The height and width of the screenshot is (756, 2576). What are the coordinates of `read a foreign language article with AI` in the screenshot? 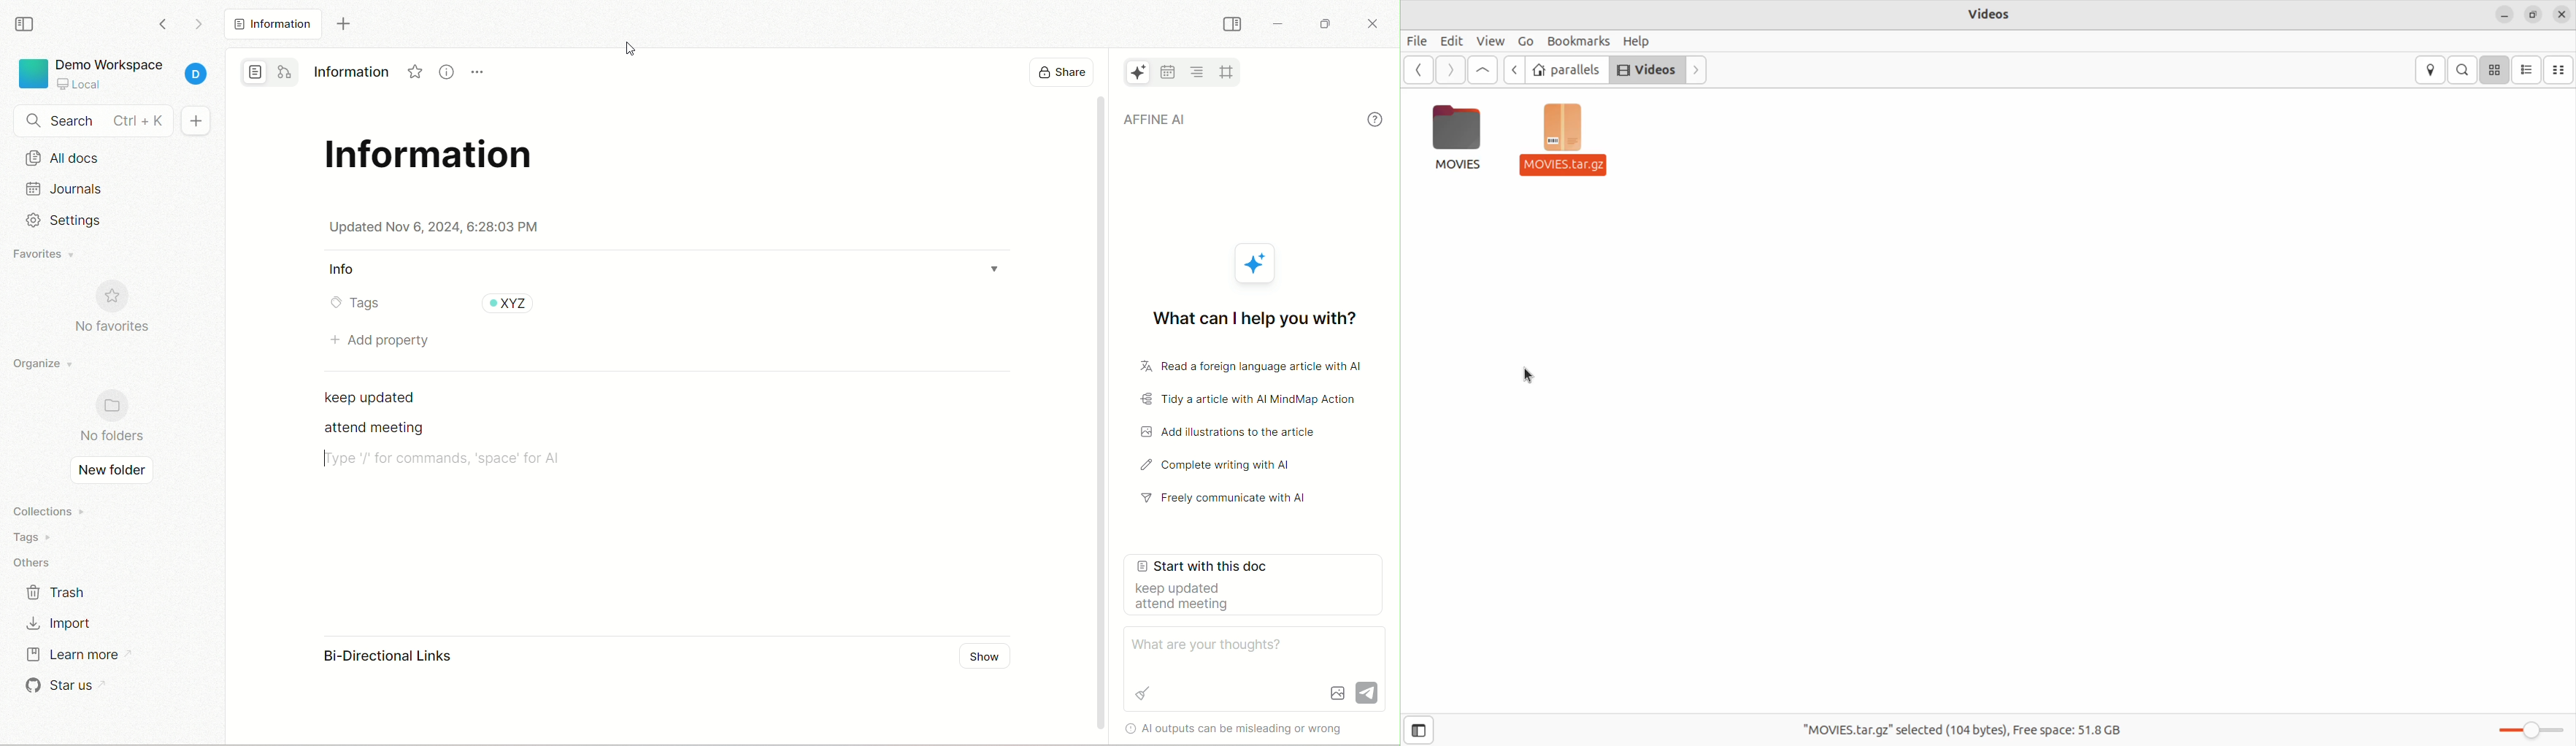 It's located at (1242, 368).